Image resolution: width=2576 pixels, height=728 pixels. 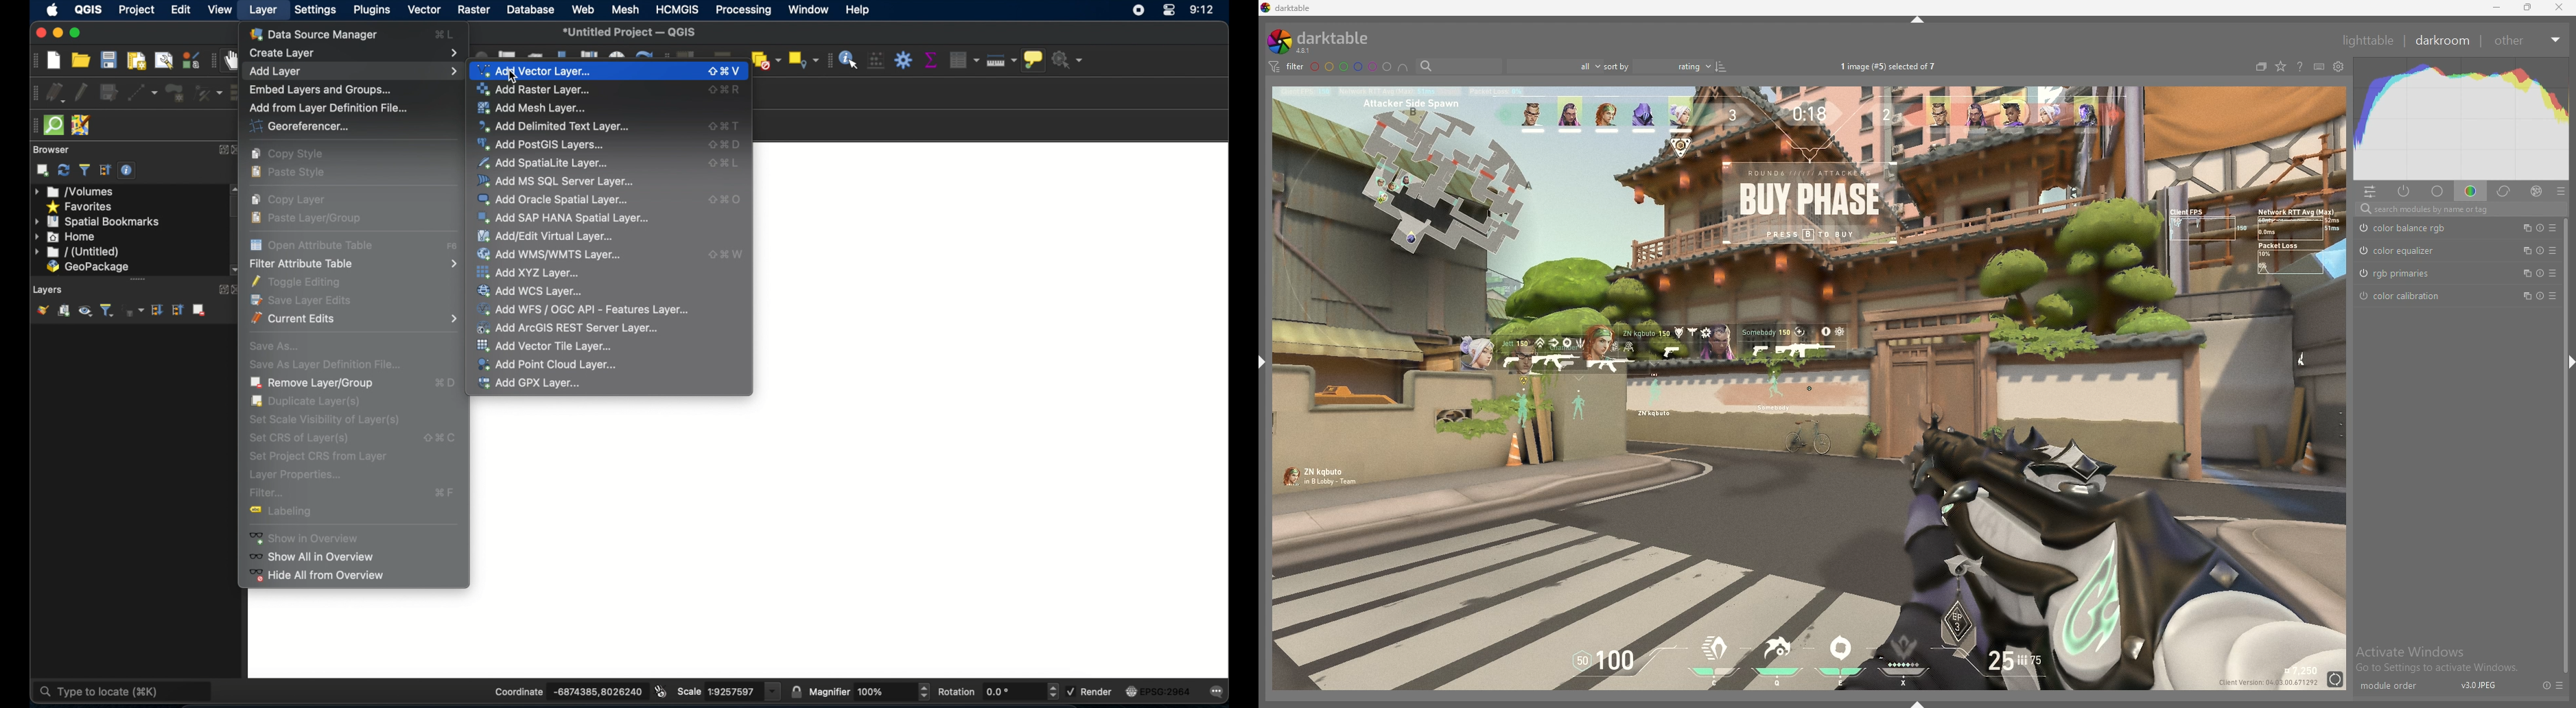 I want to click on select by location, so click(x=805, y=60).